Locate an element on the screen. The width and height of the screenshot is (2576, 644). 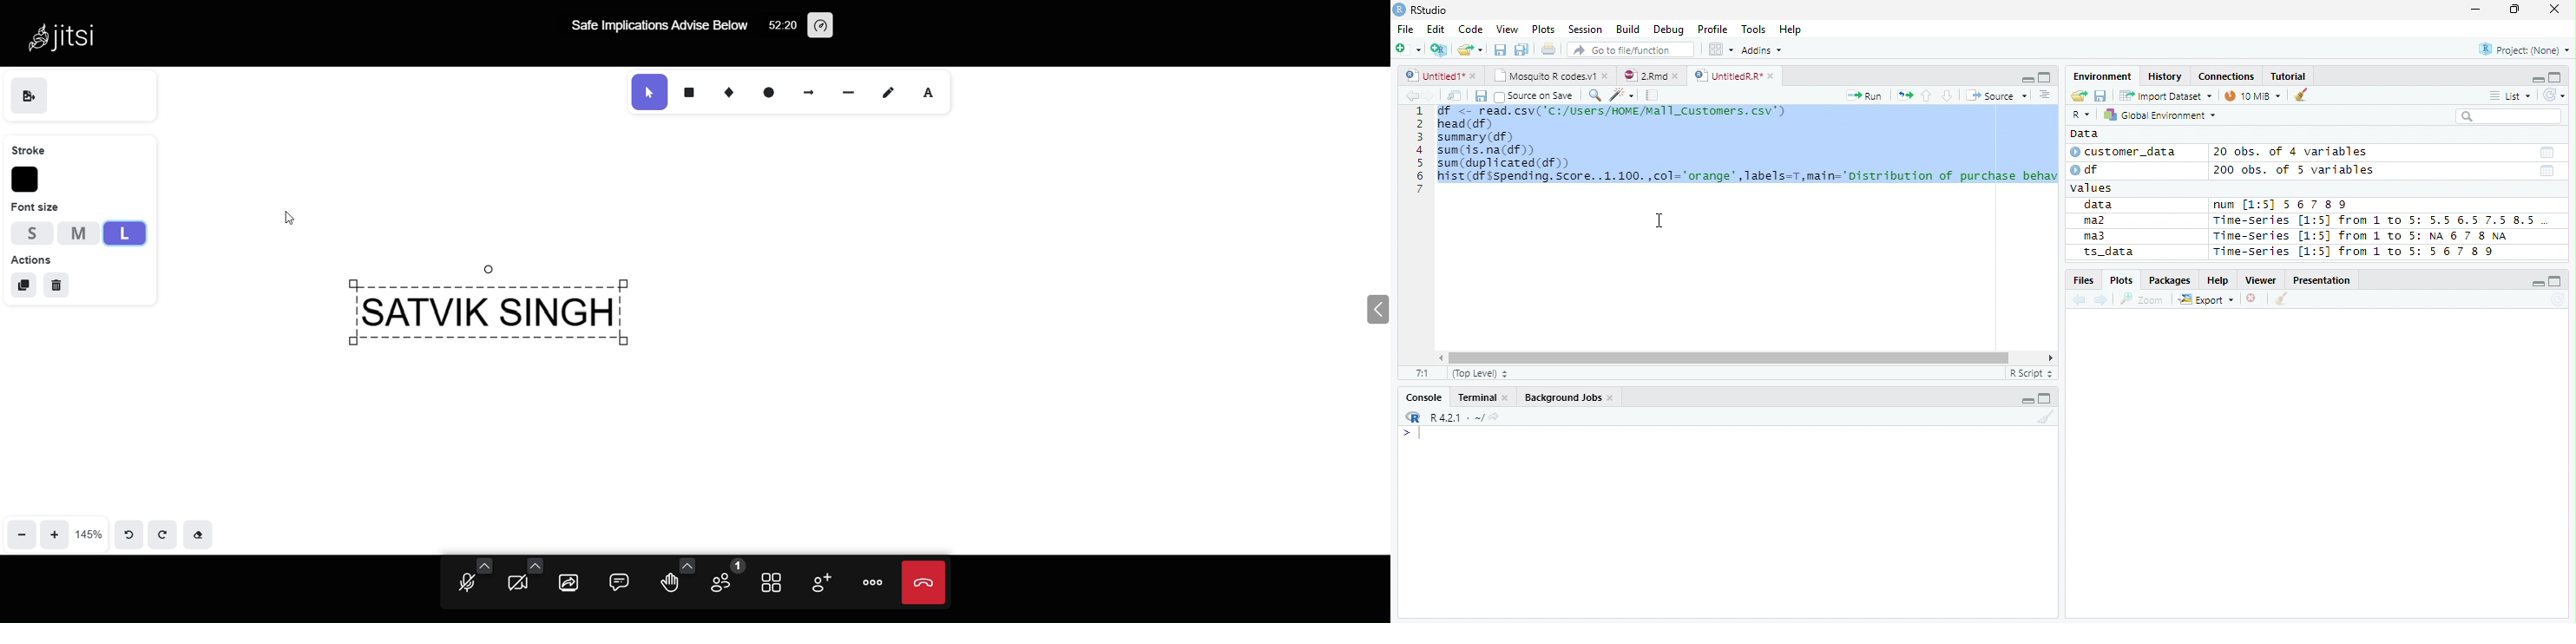
Data is located at coordinates (2084, 134).